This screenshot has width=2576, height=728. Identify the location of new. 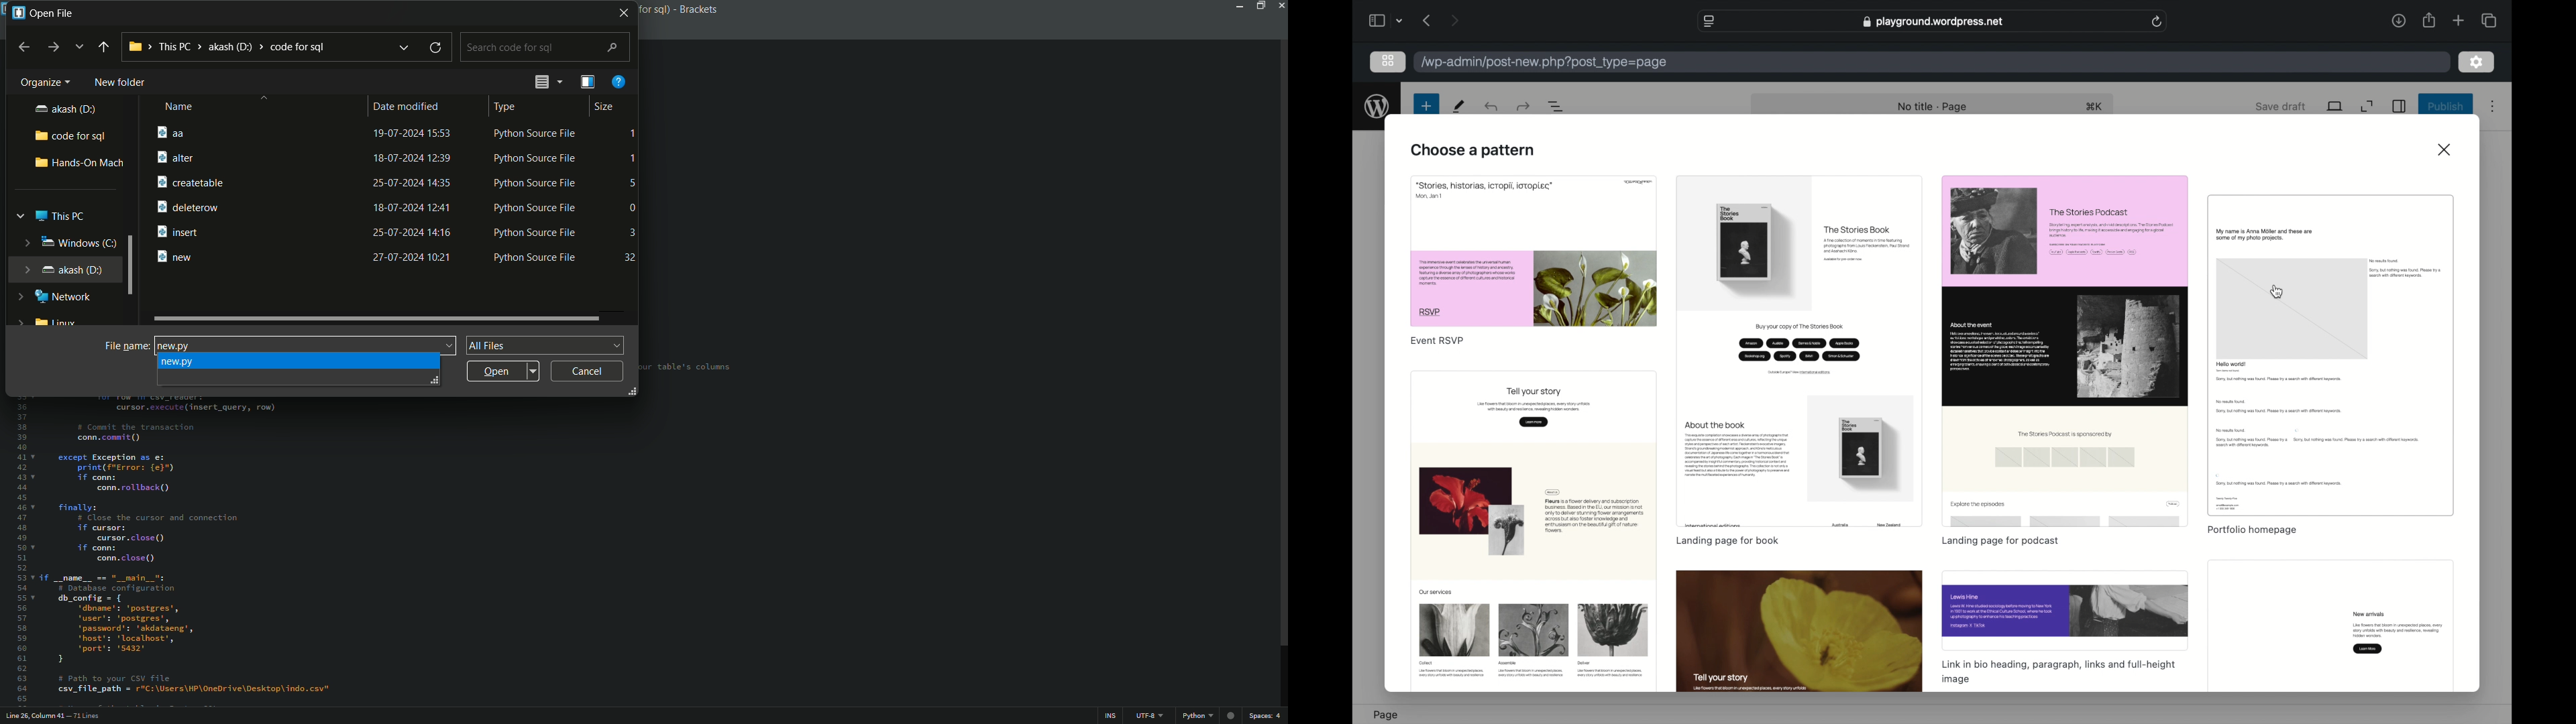
(168, 345).